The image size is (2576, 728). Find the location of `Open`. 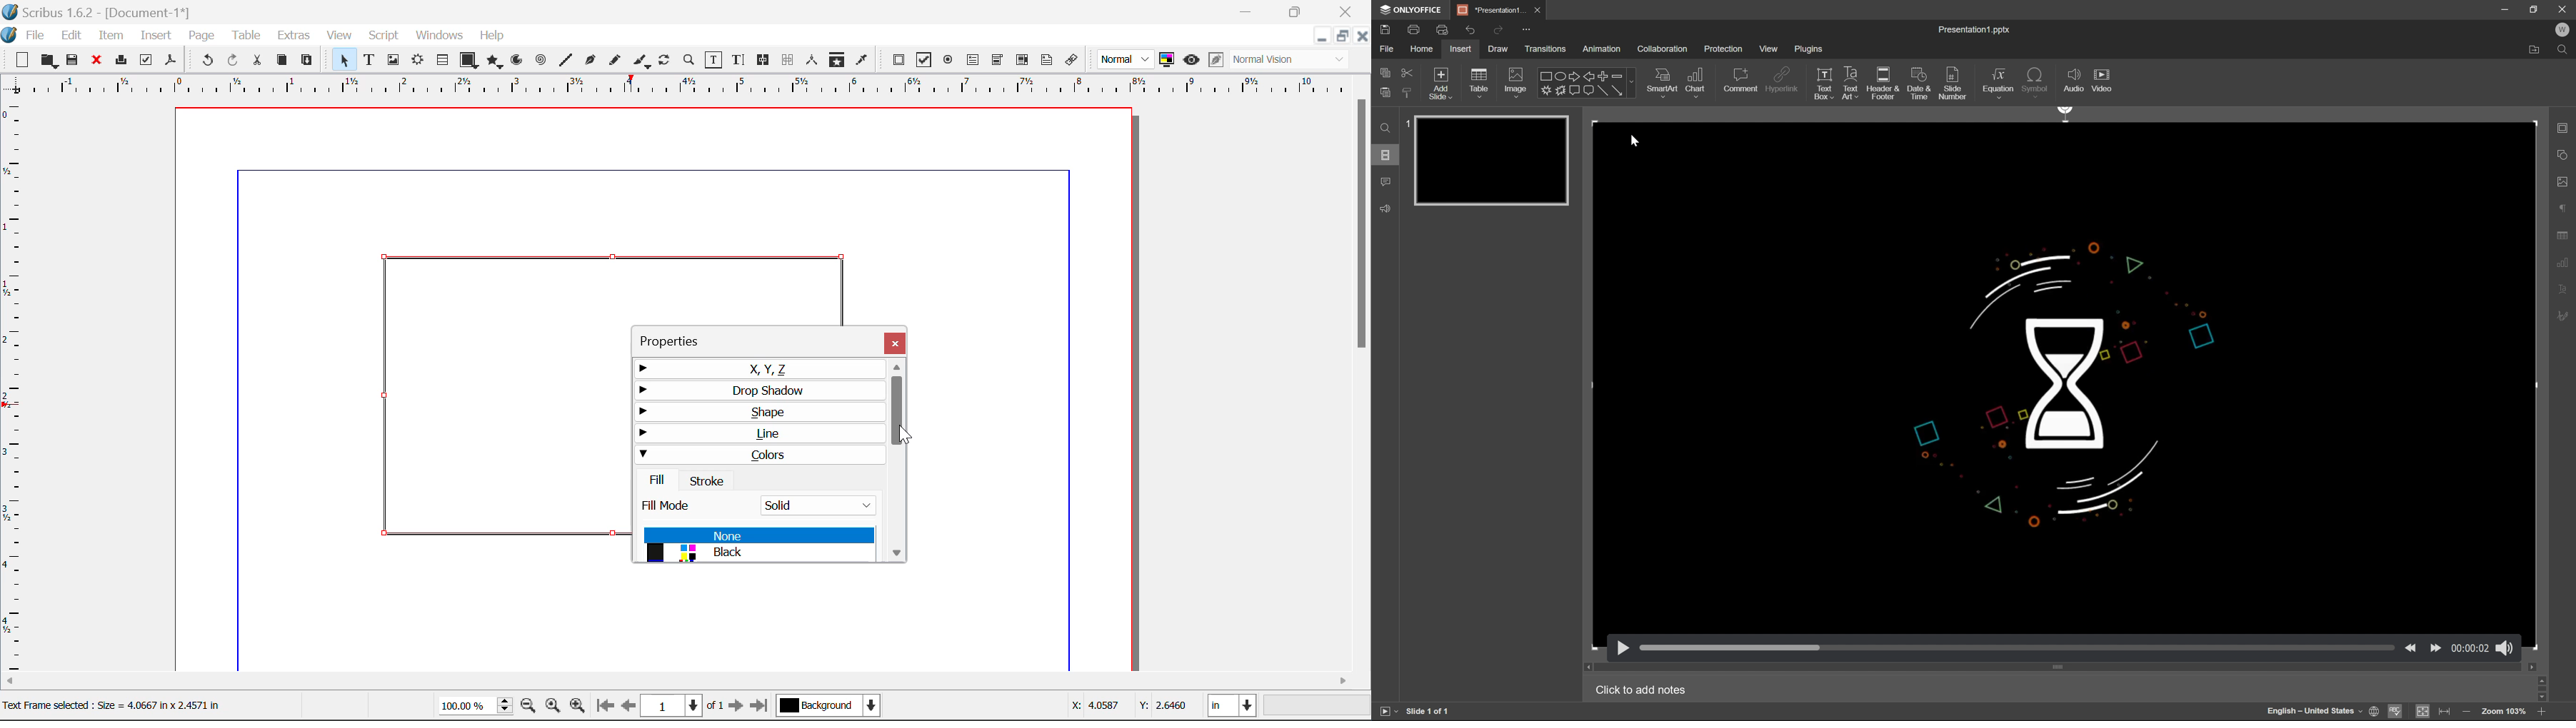

Open is located at coordinates (49, 61).